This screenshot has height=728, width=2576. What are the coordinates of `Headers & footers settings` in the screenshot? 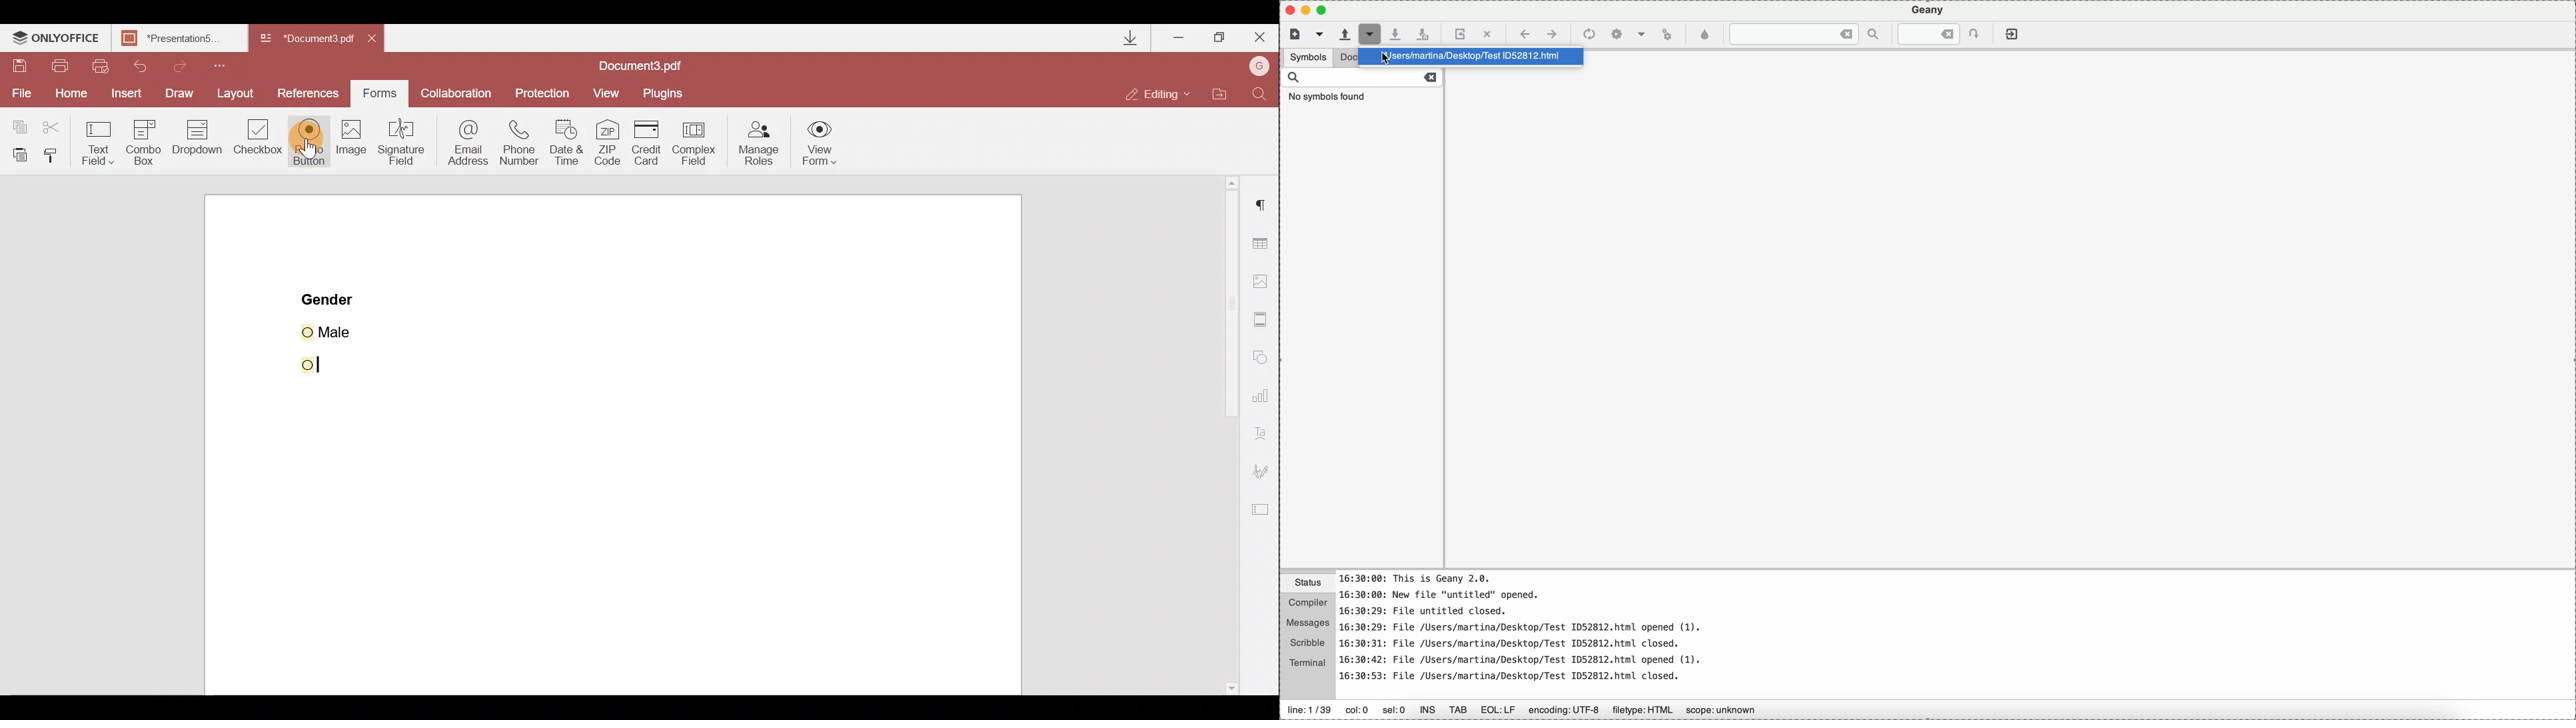 It's located at (1262, 321).